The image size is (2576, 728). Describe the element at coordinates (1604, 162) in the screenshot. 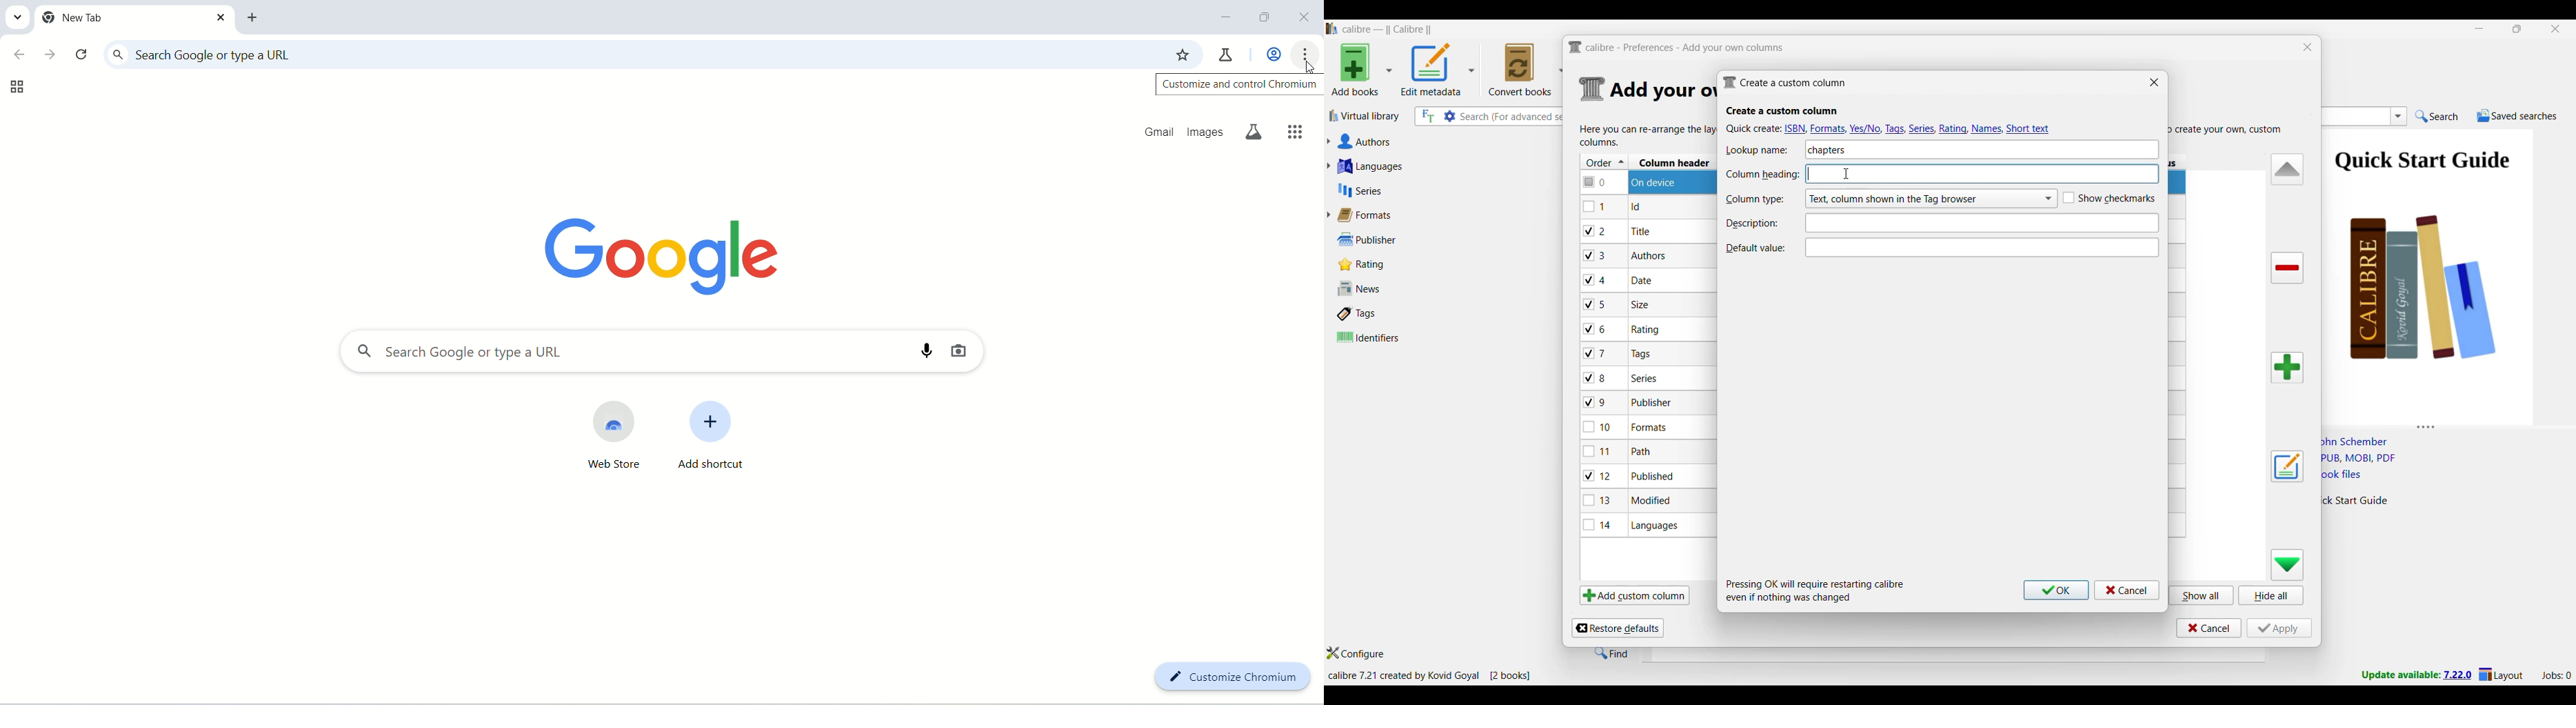

I see `Order column, current sorting` at that location.